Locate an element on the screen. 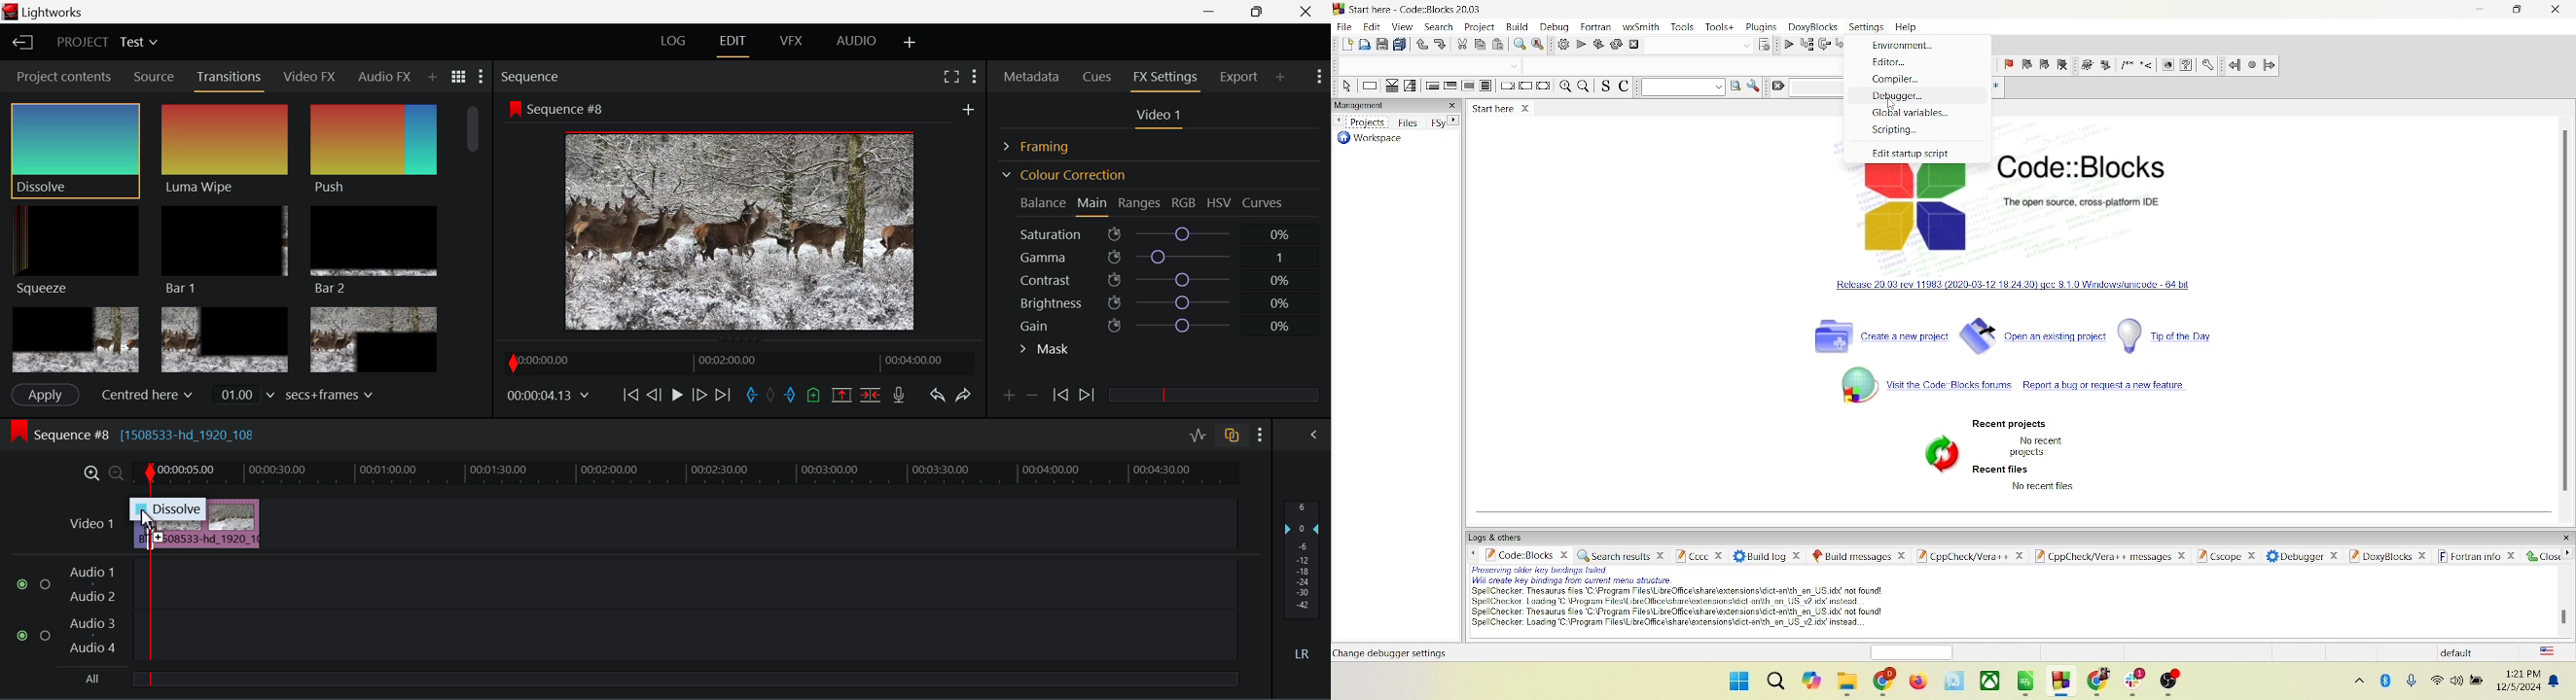 This screenshot has width=2576, height=700. edit startup is located at coordinates (1910, 154).